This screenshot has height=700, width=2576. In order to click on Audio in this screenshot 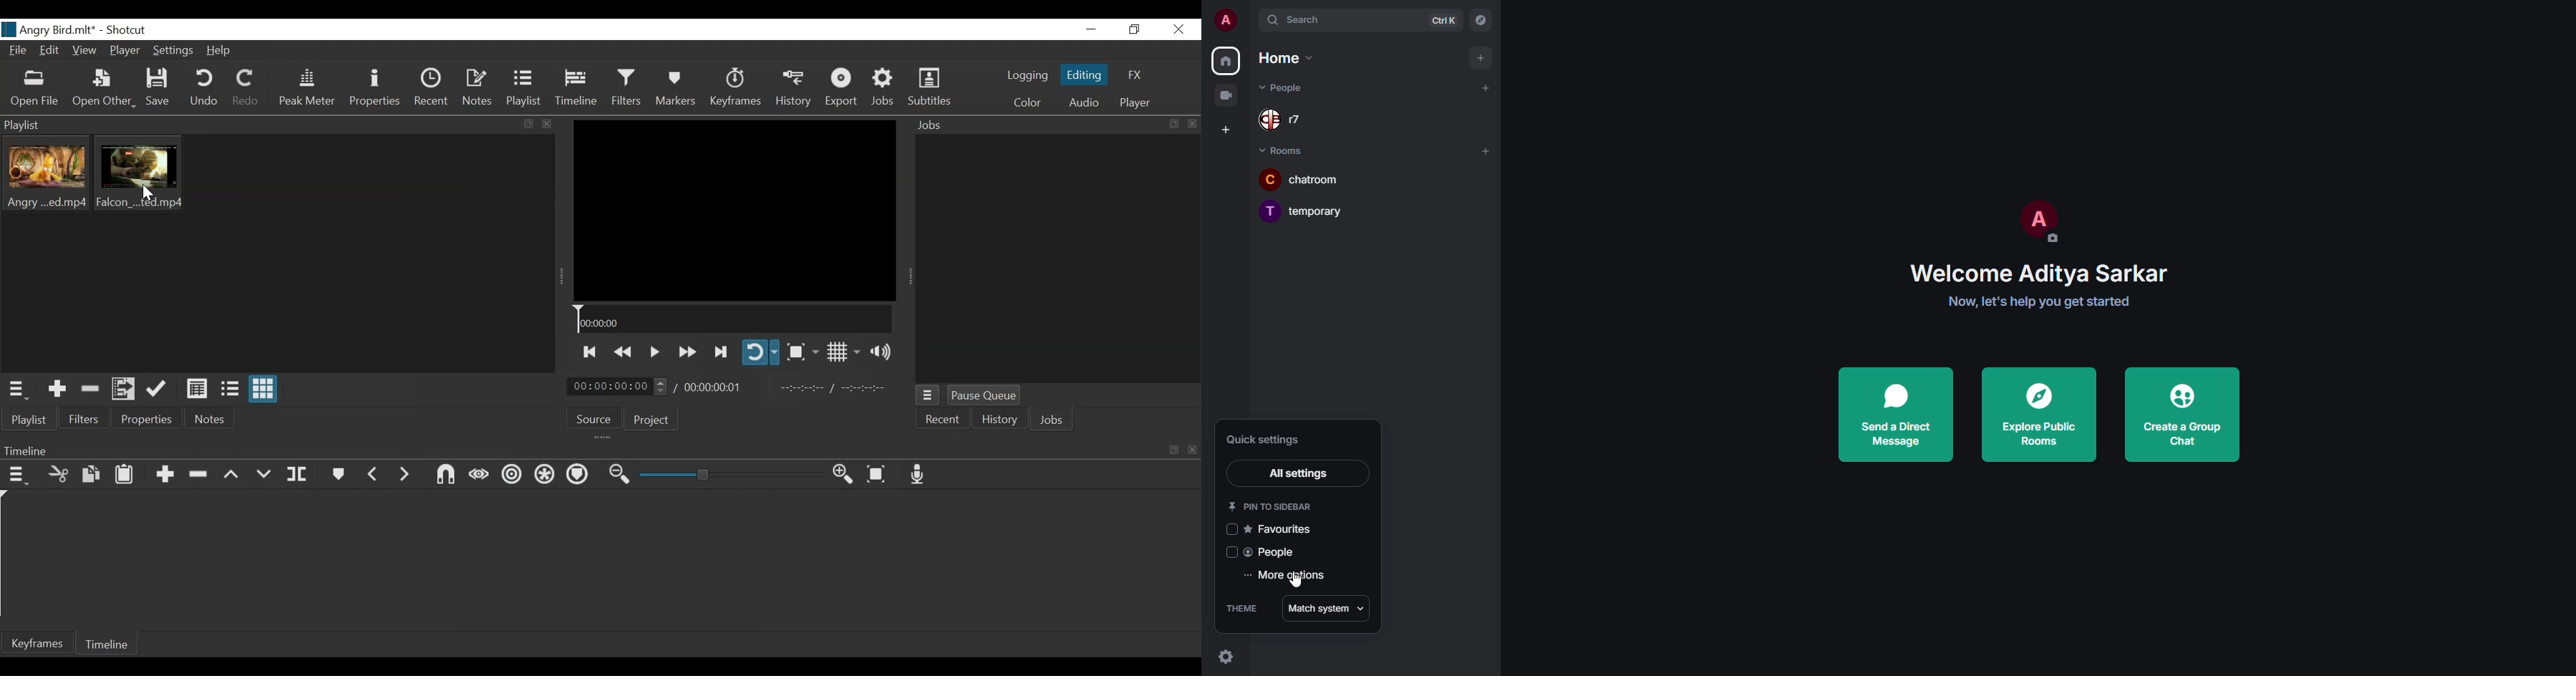, I will do `click(1083, 104)`.